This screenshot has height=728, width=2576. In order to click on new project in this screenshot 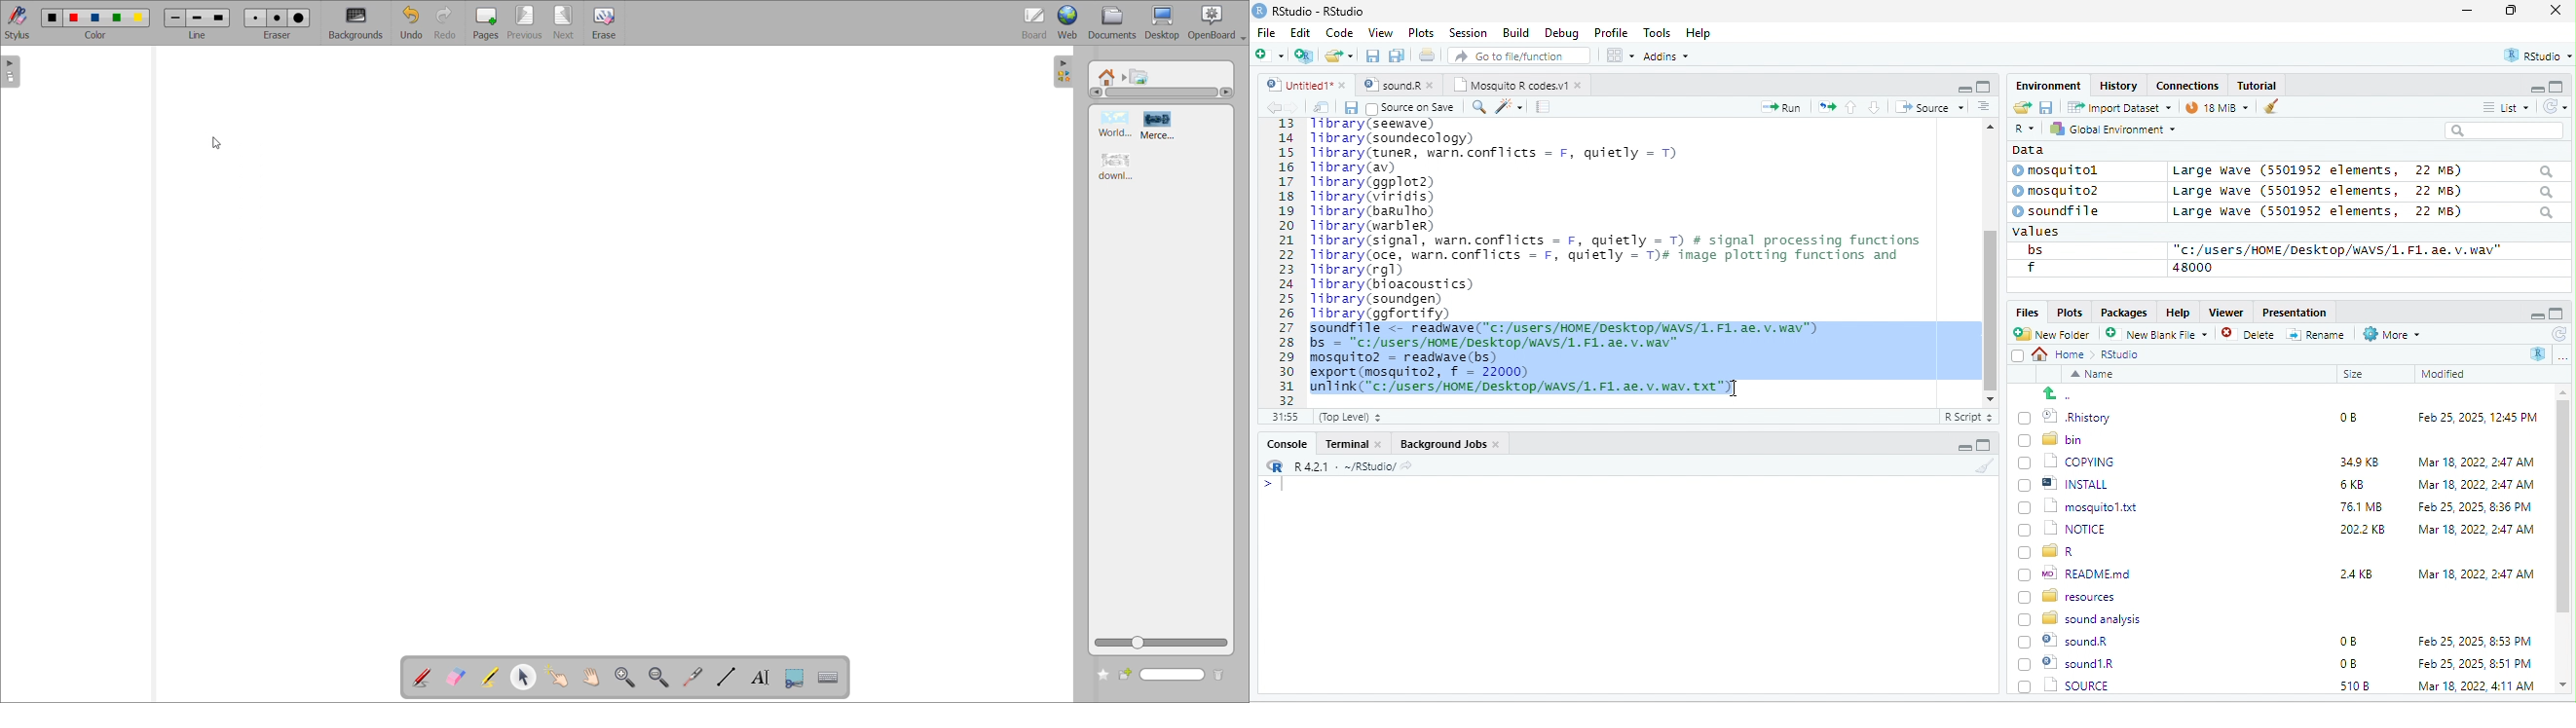, I will do `click(1305, 56)`.